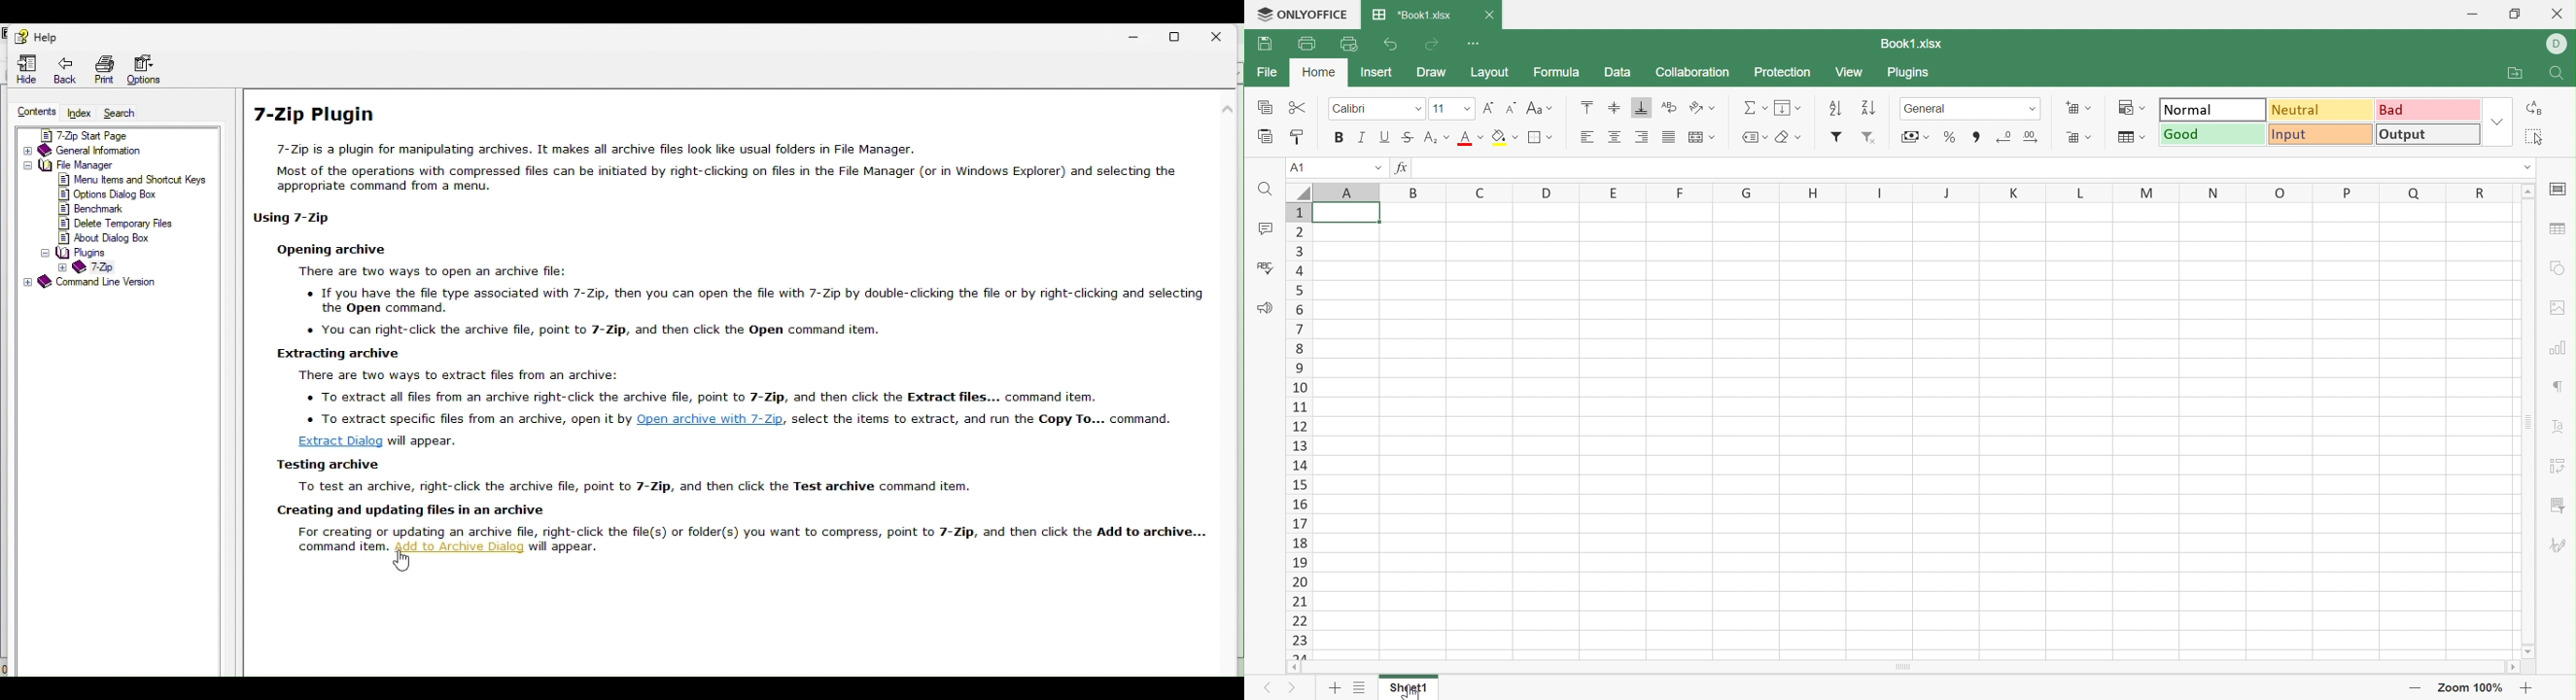 The width and height of the screenshot is (2576, 700). I want to click on Add to Archive Dialog, so click(458, 546).